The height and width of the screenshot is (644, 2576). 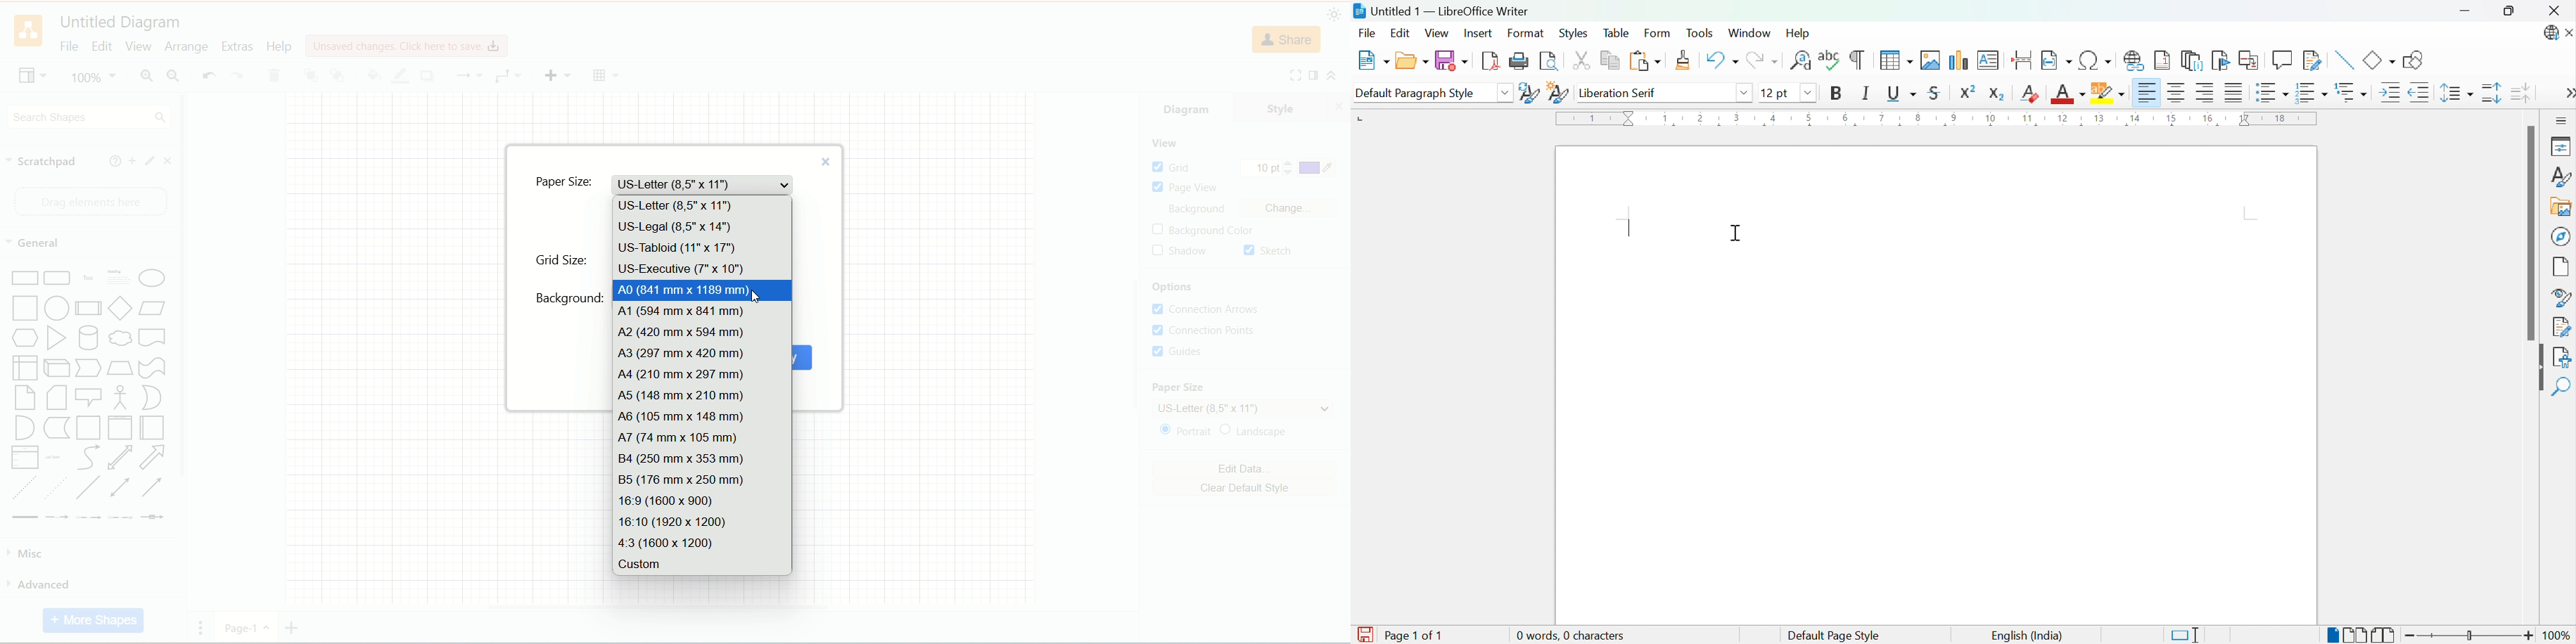 What do you see at coordinates (1643, 61) in the screenshot?
I see `Paste` at bounding box center [1643, 61].